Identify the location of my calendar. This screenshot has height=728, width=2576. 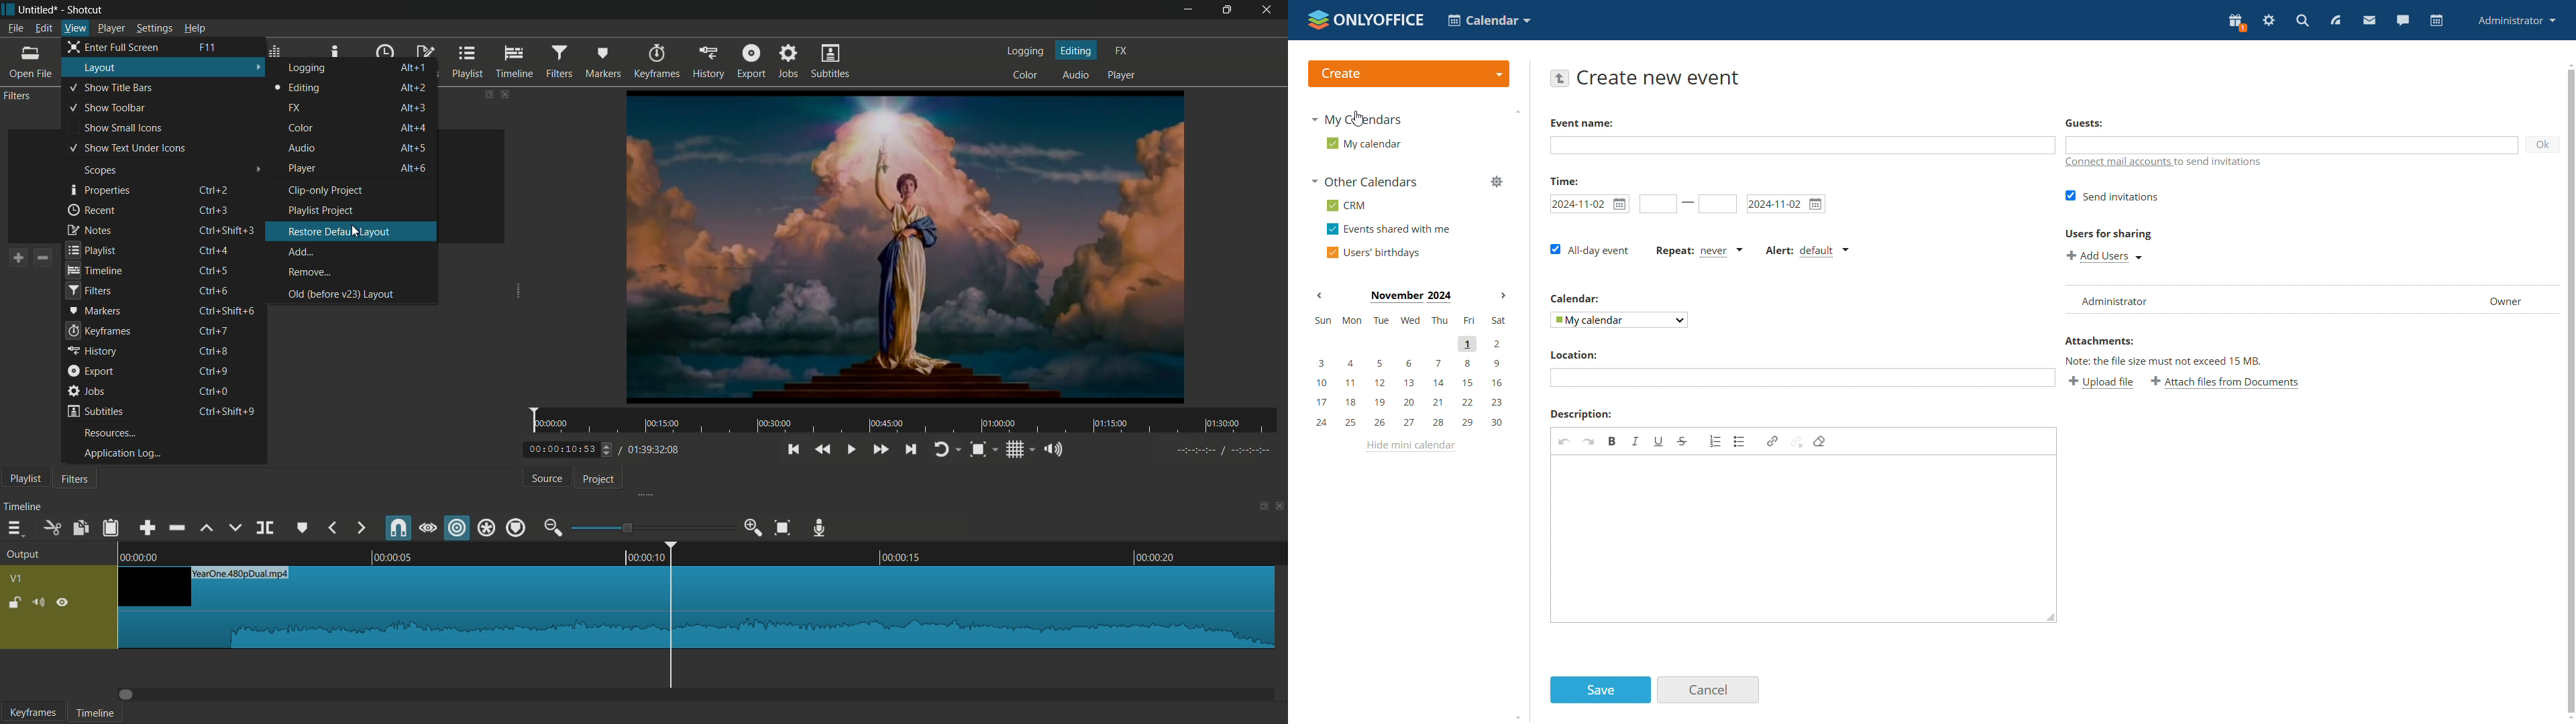
(1364, 143).